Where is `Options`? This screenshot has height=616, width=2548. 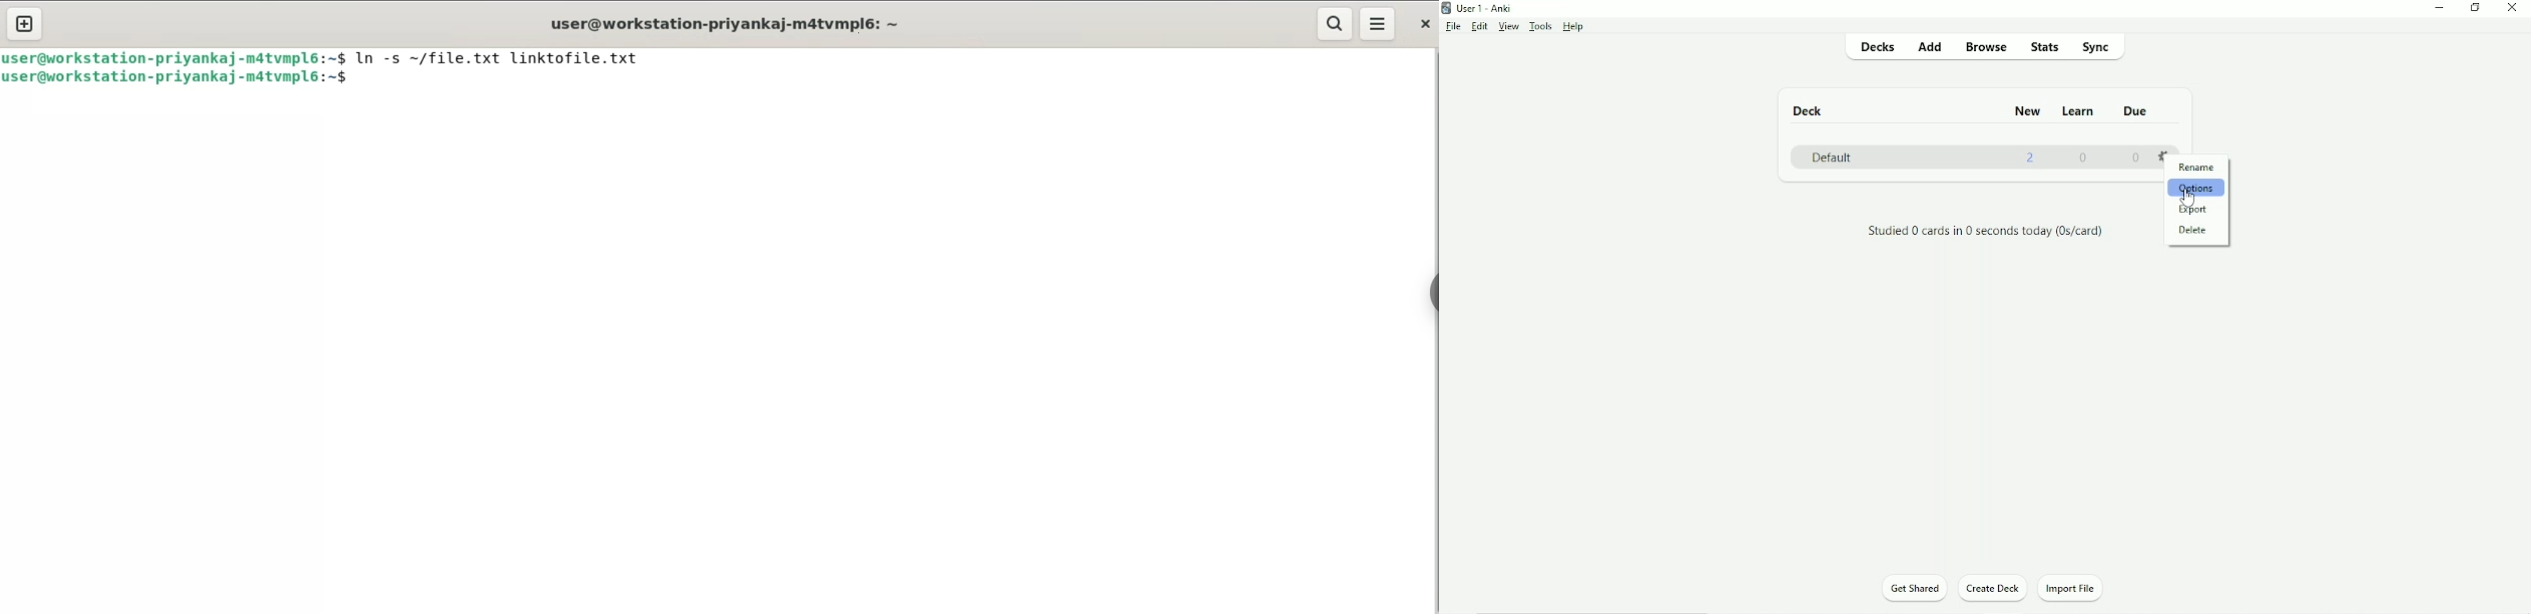 Options is located at coordinates (2197, 189).